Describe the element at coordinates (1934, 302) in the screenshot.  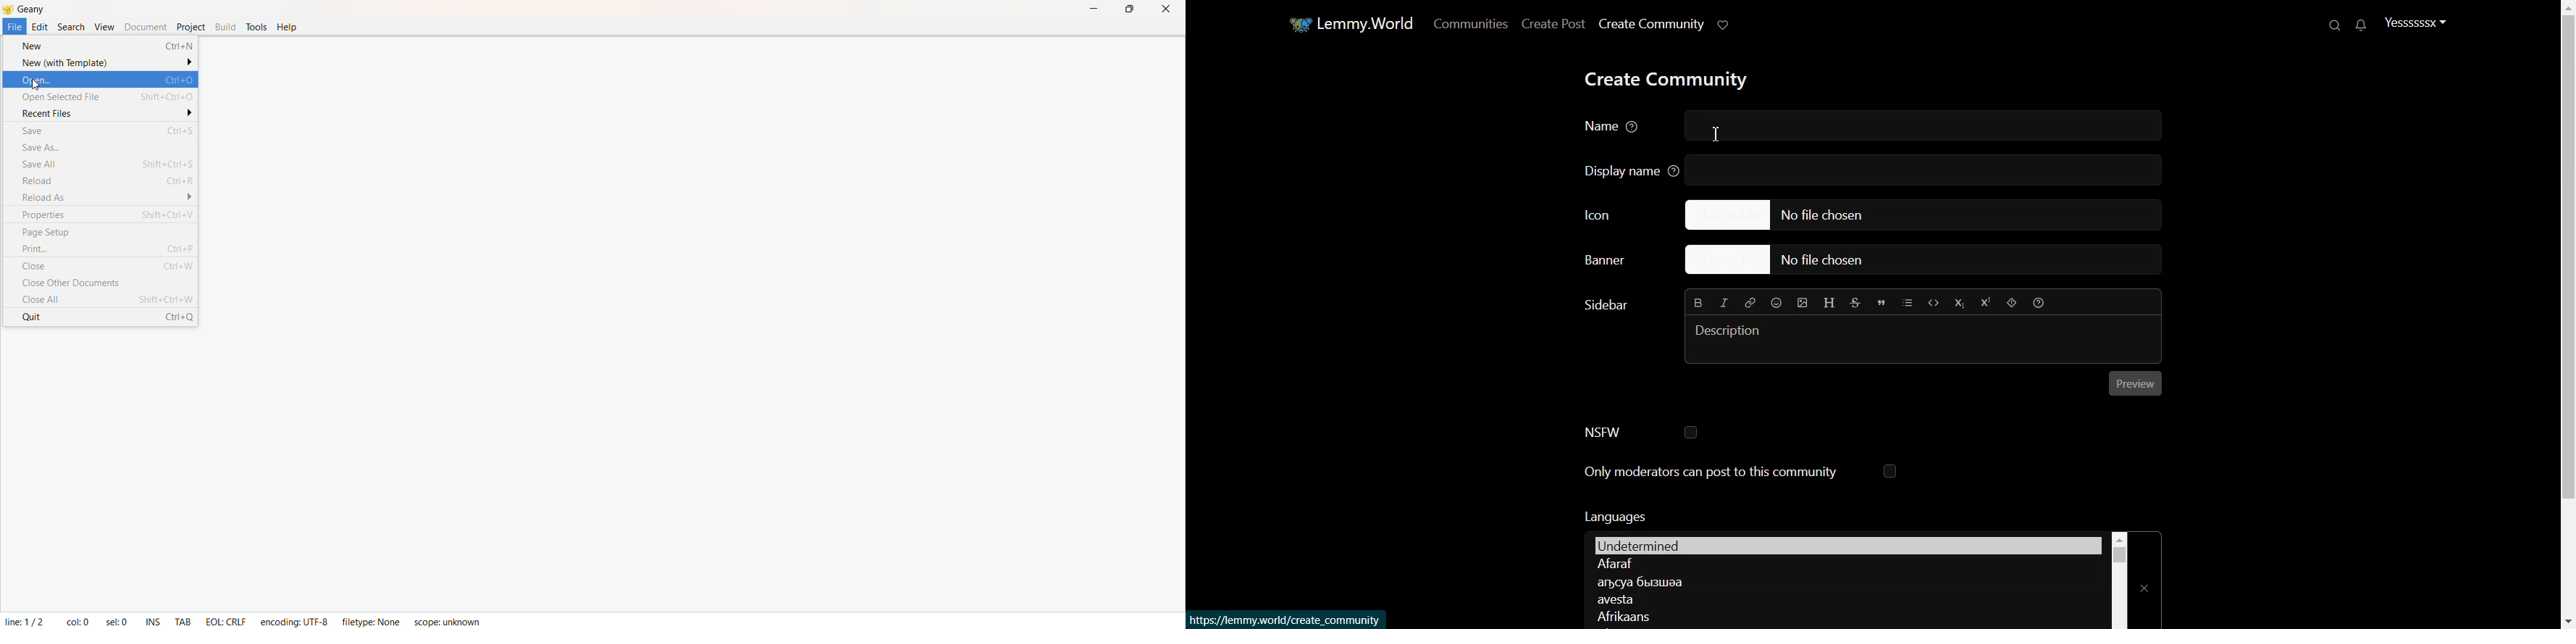
I see `Code` at that location.